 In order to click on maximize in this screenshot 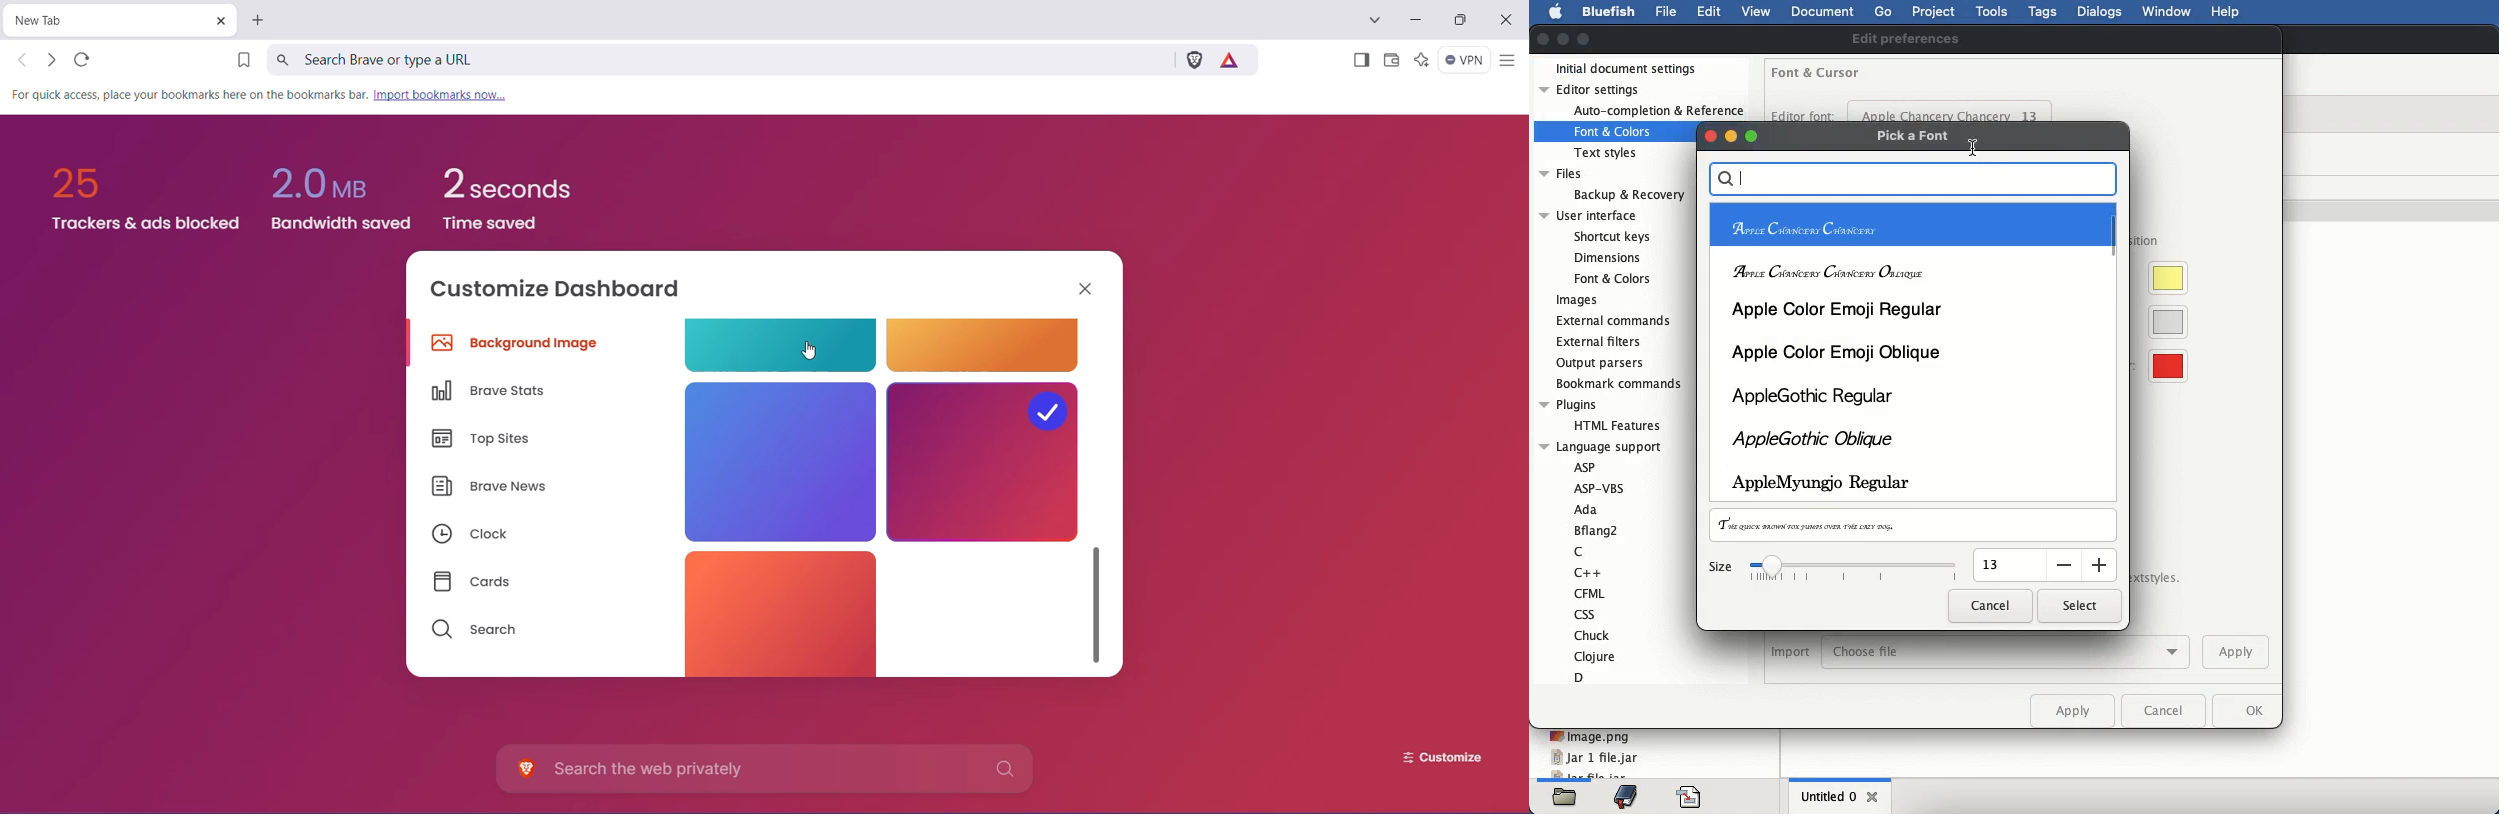, I will do `click(1585, 37)`.